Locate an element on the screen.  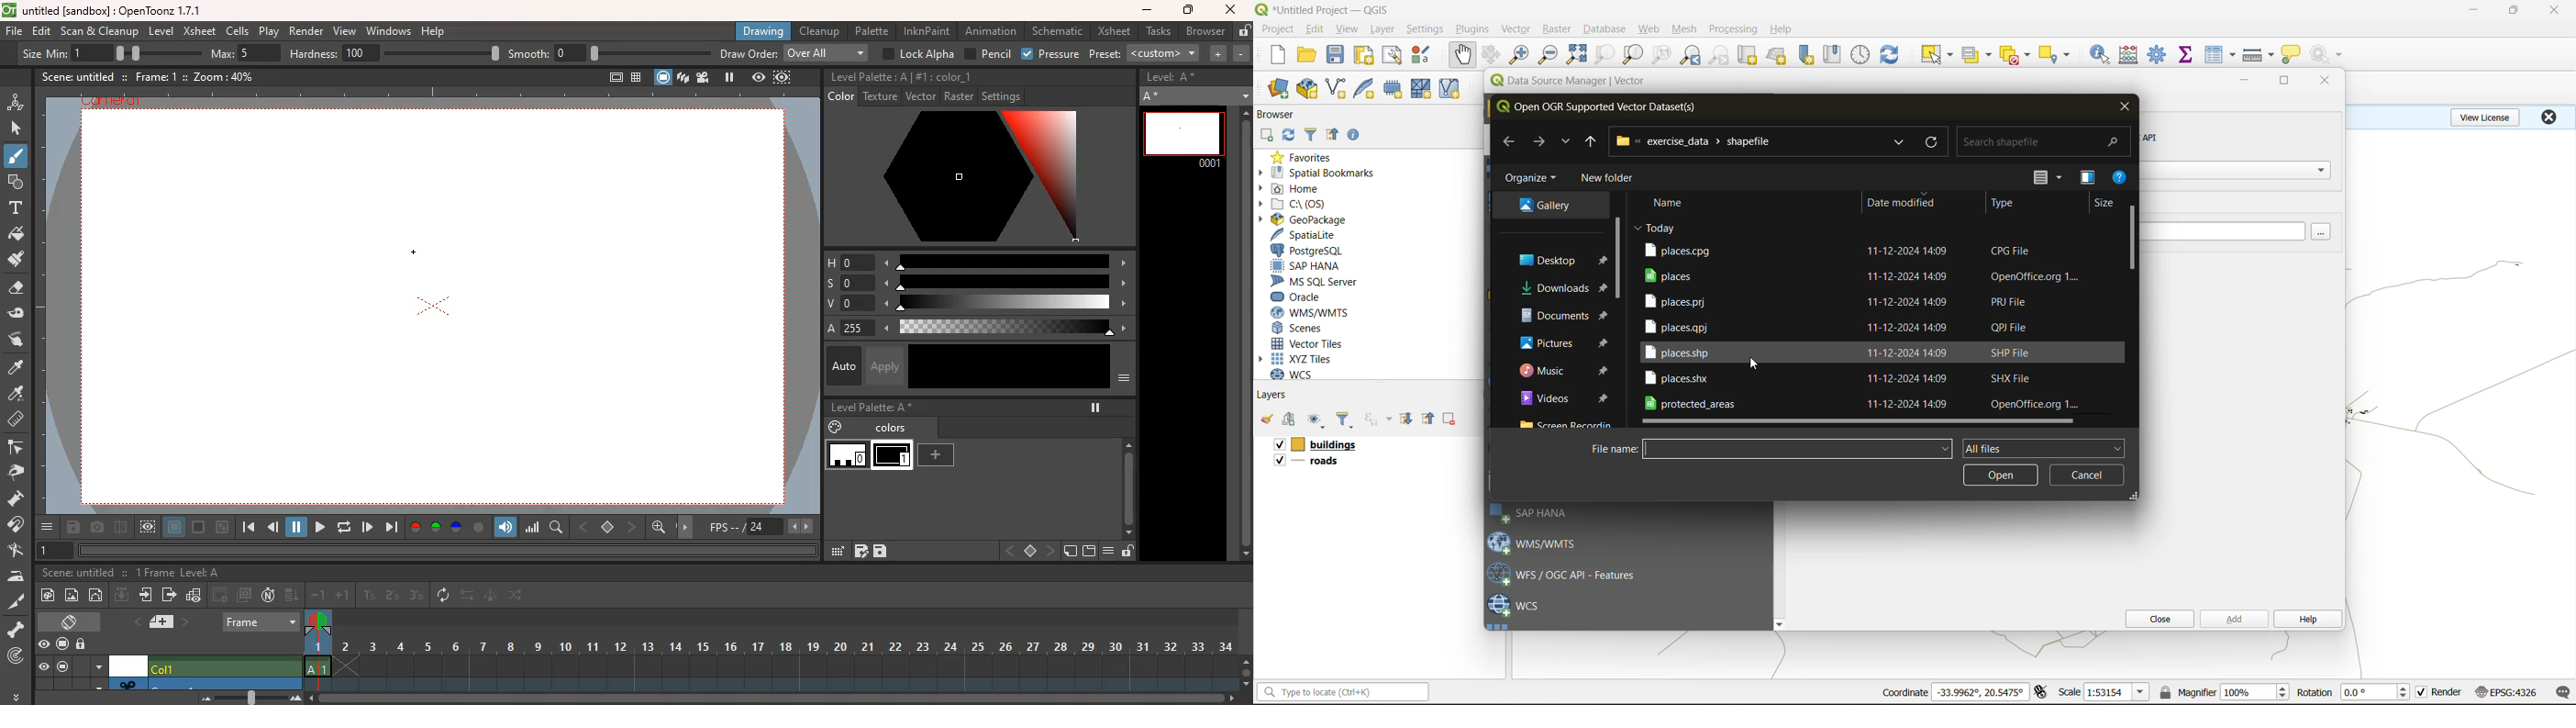
edge is located at coordinates (18, 449).